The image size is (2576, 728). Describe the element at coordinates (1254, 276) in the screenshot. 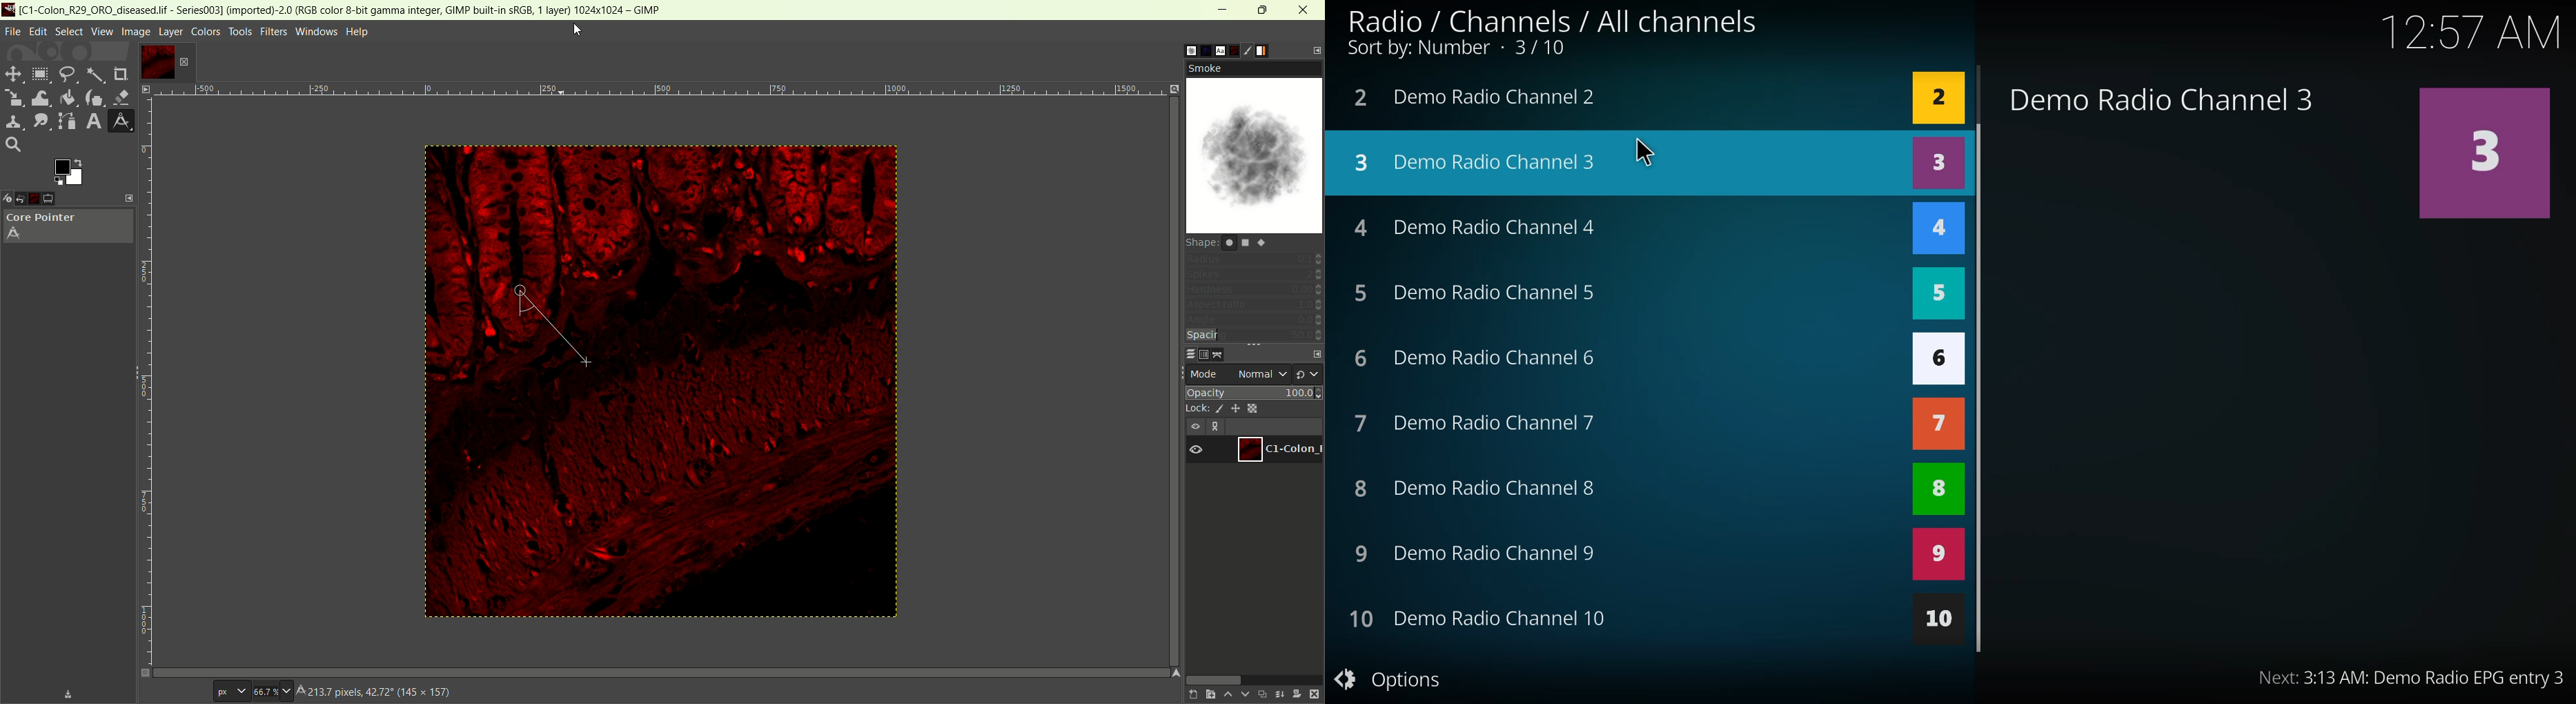

I see `spikes` at that location.